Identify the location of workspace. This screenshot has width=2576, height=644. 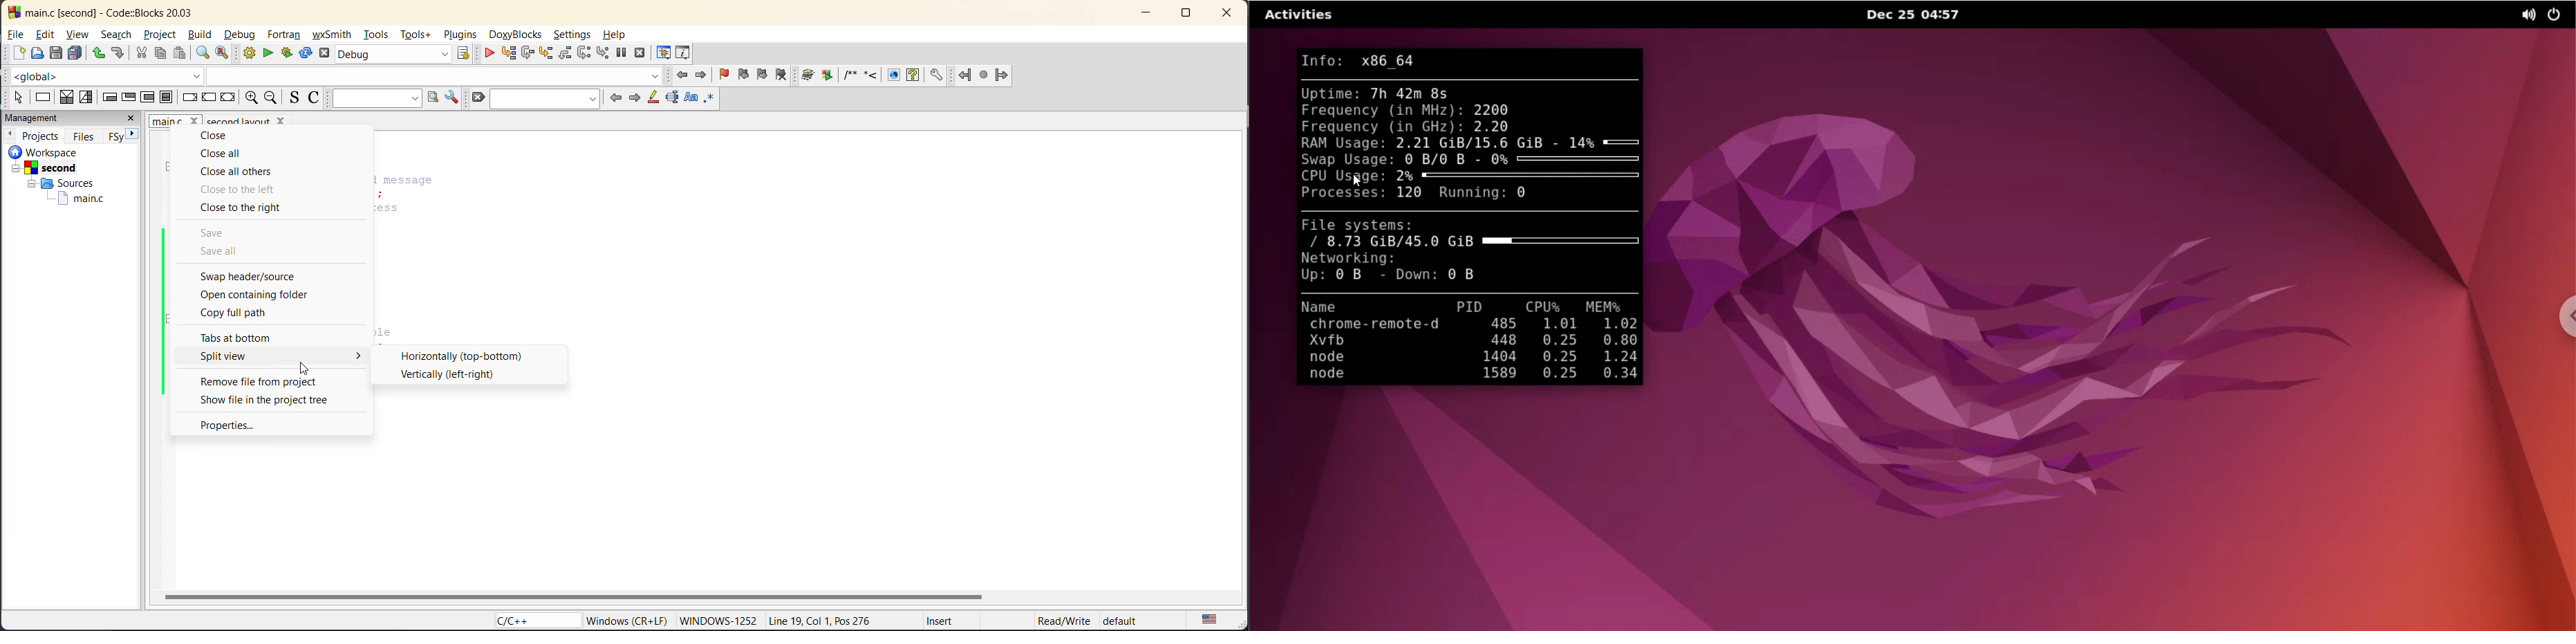
(65, 152).